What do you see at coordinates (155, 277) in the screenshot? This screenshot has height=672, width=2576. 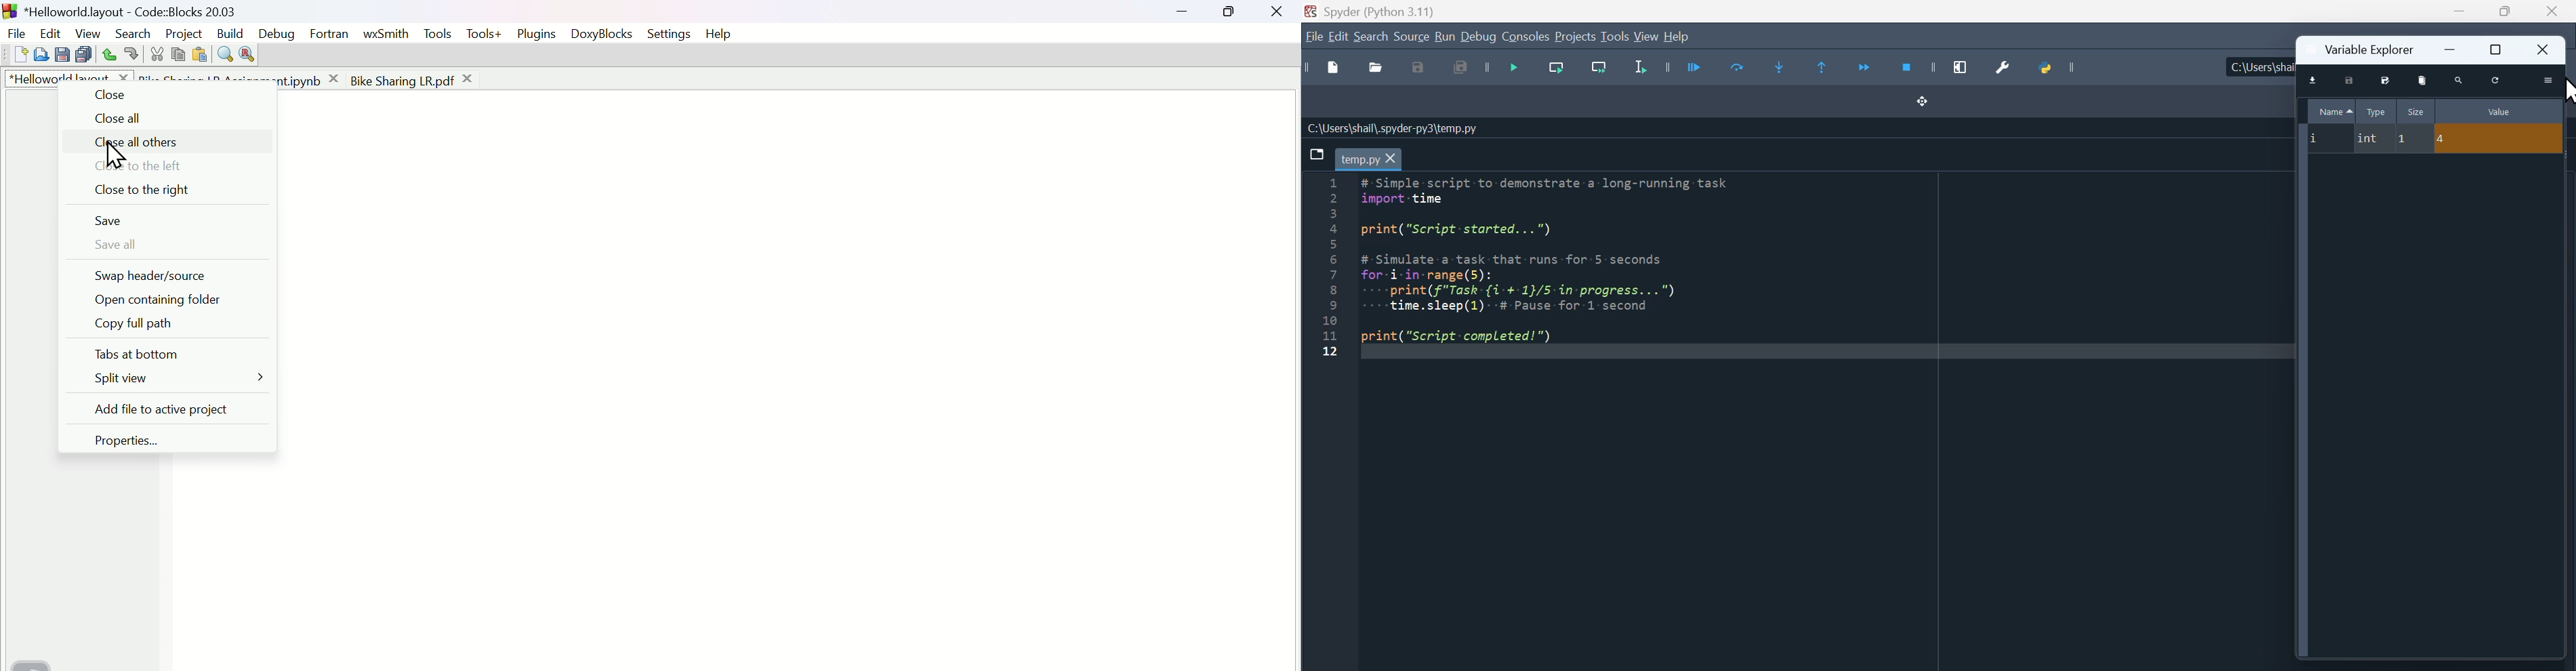 I see `Swap header source` at bounding box center [155, 277].